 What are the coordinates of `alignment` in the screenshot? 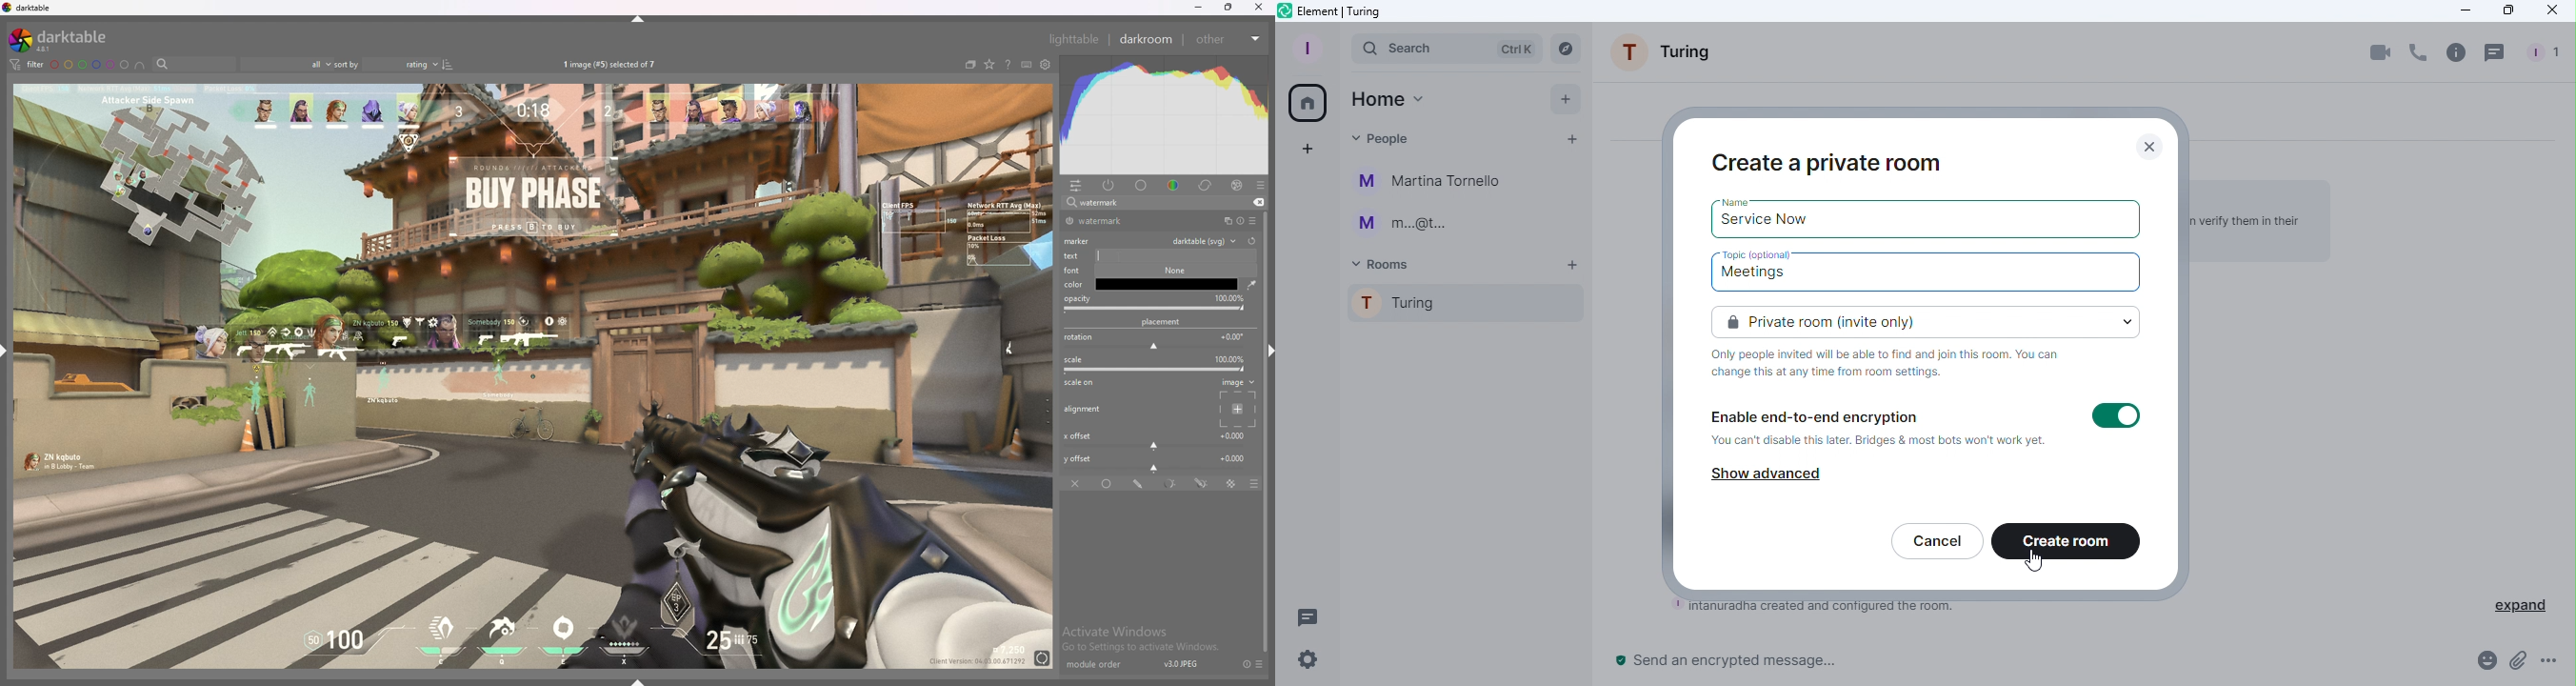 It's located at (1085, 409).